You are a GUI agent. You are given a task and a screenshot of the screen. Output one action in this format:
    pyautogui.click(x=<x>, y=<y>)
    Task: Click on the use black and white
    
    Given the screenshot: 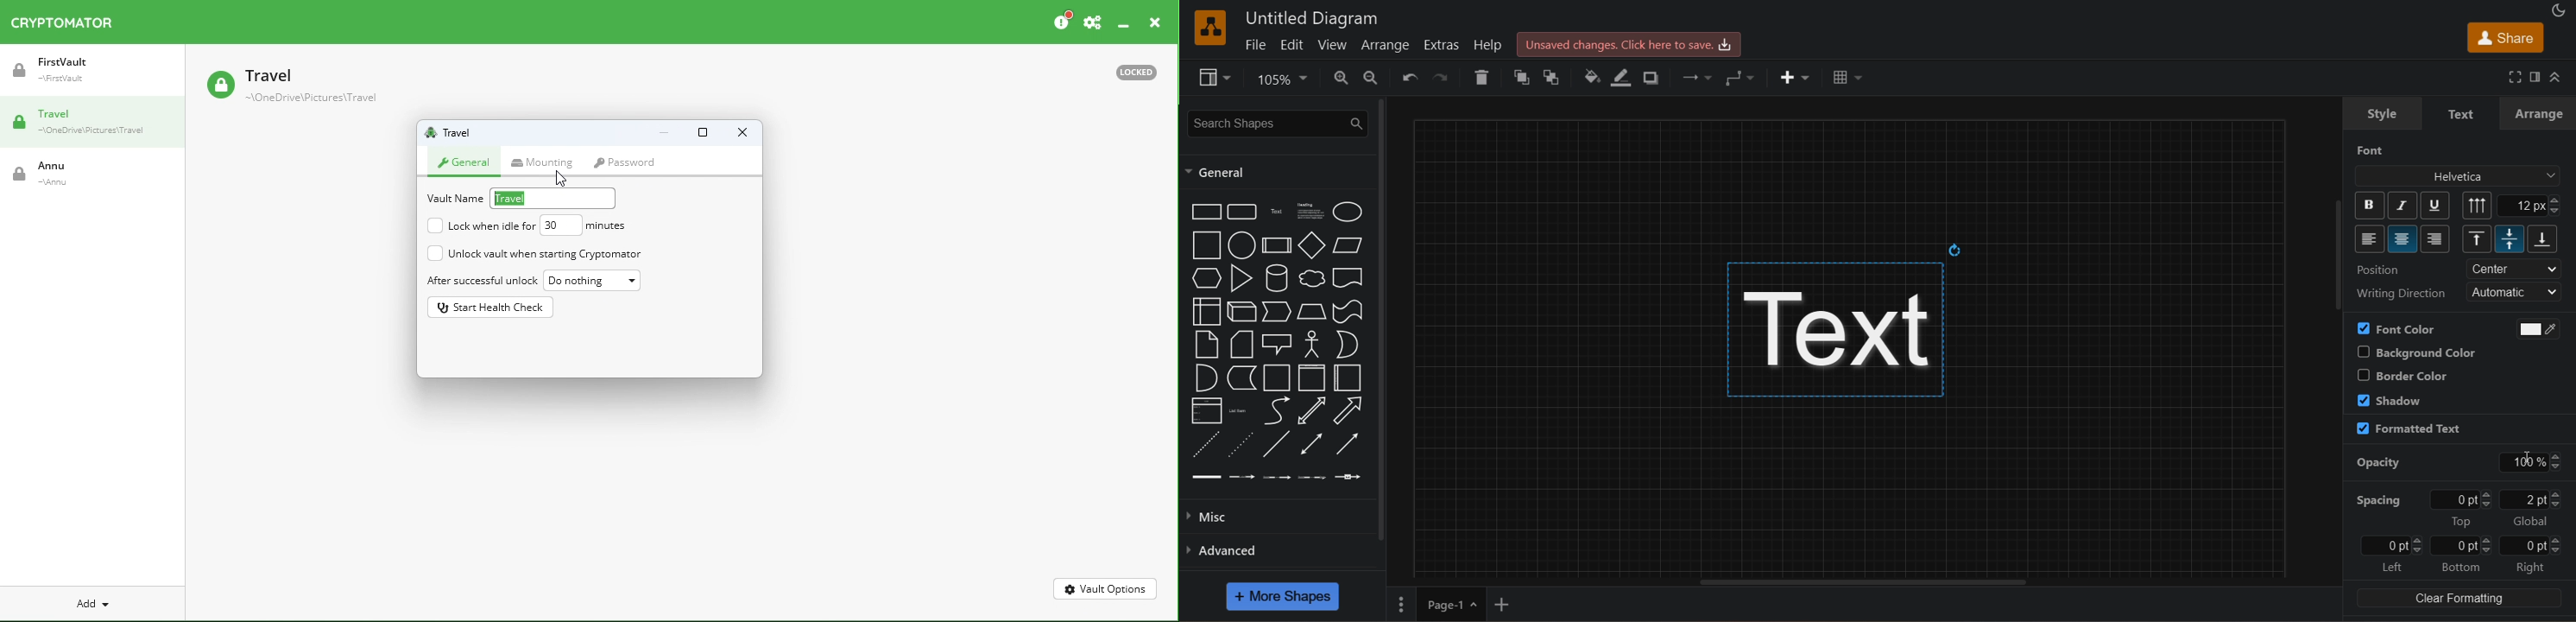 What is the action you would take?
    pyautogui.click(x=2533, y=328)
    